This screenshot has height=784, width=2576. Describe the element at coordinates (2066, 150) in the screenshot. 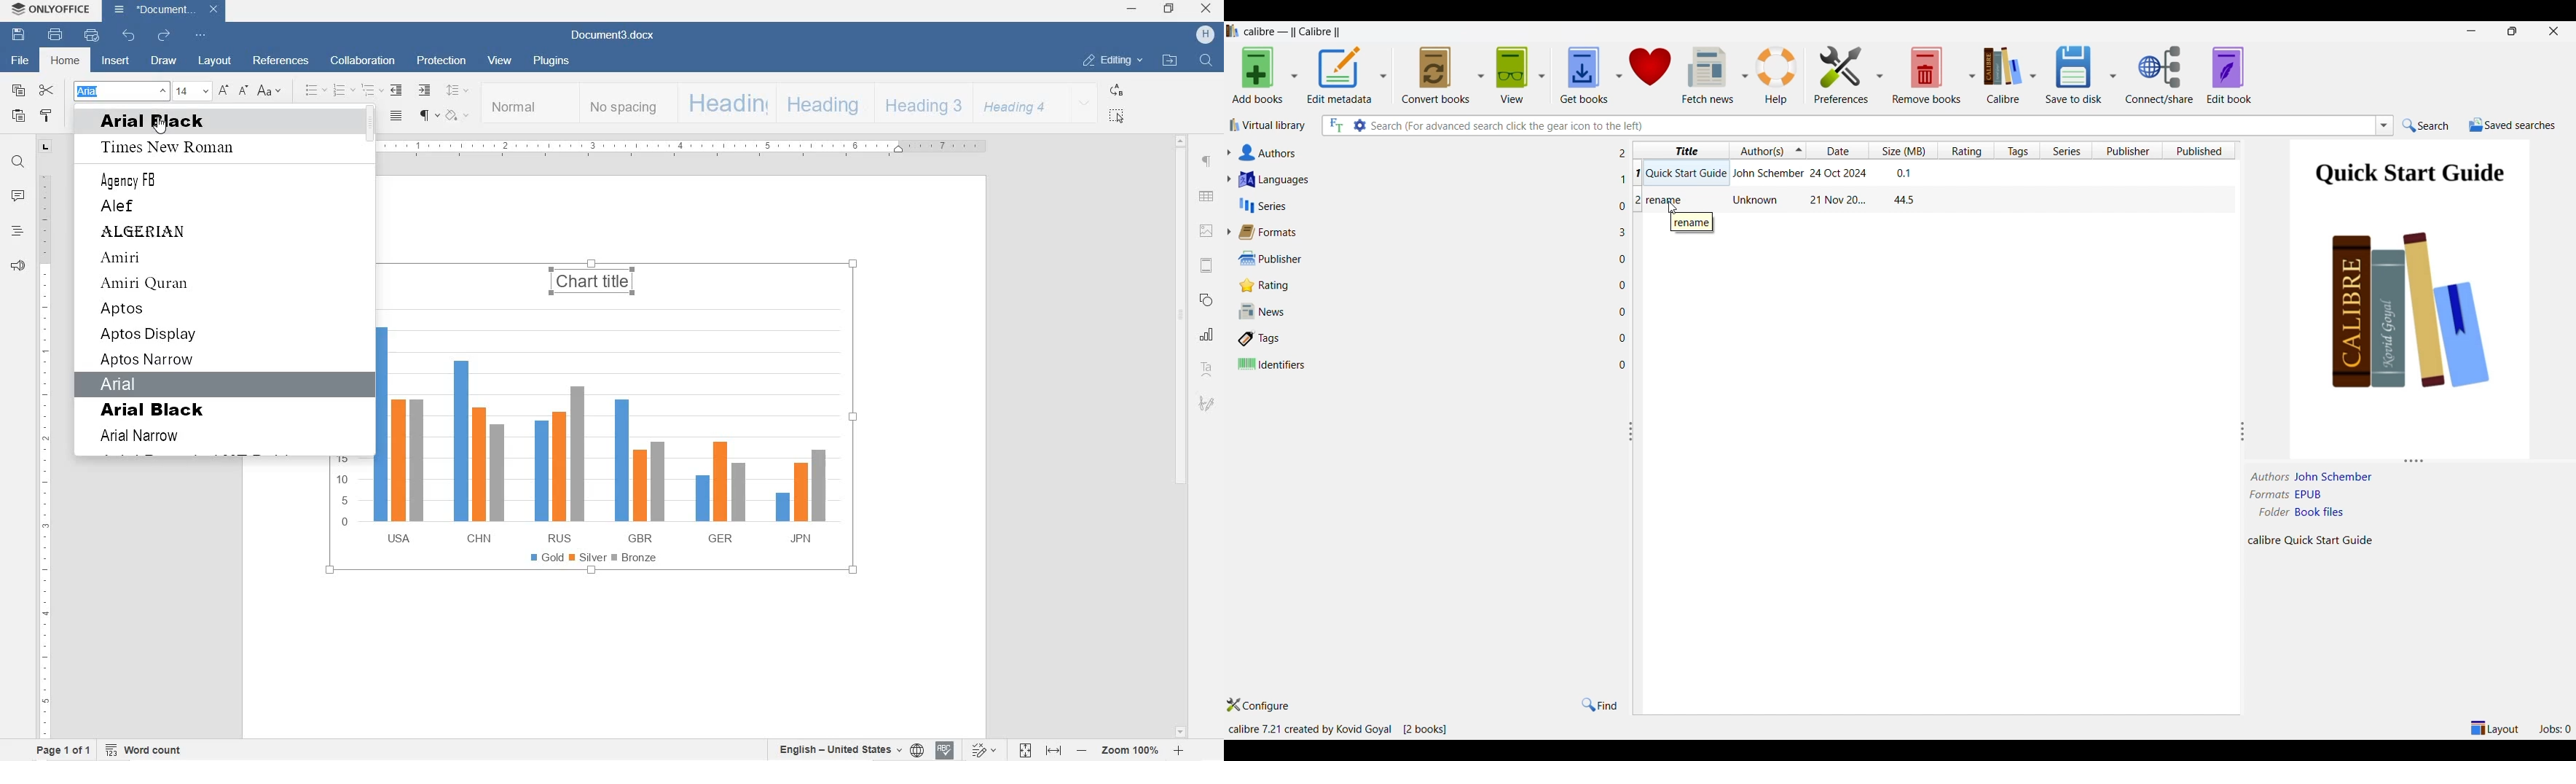

I see `Series column` at that location.